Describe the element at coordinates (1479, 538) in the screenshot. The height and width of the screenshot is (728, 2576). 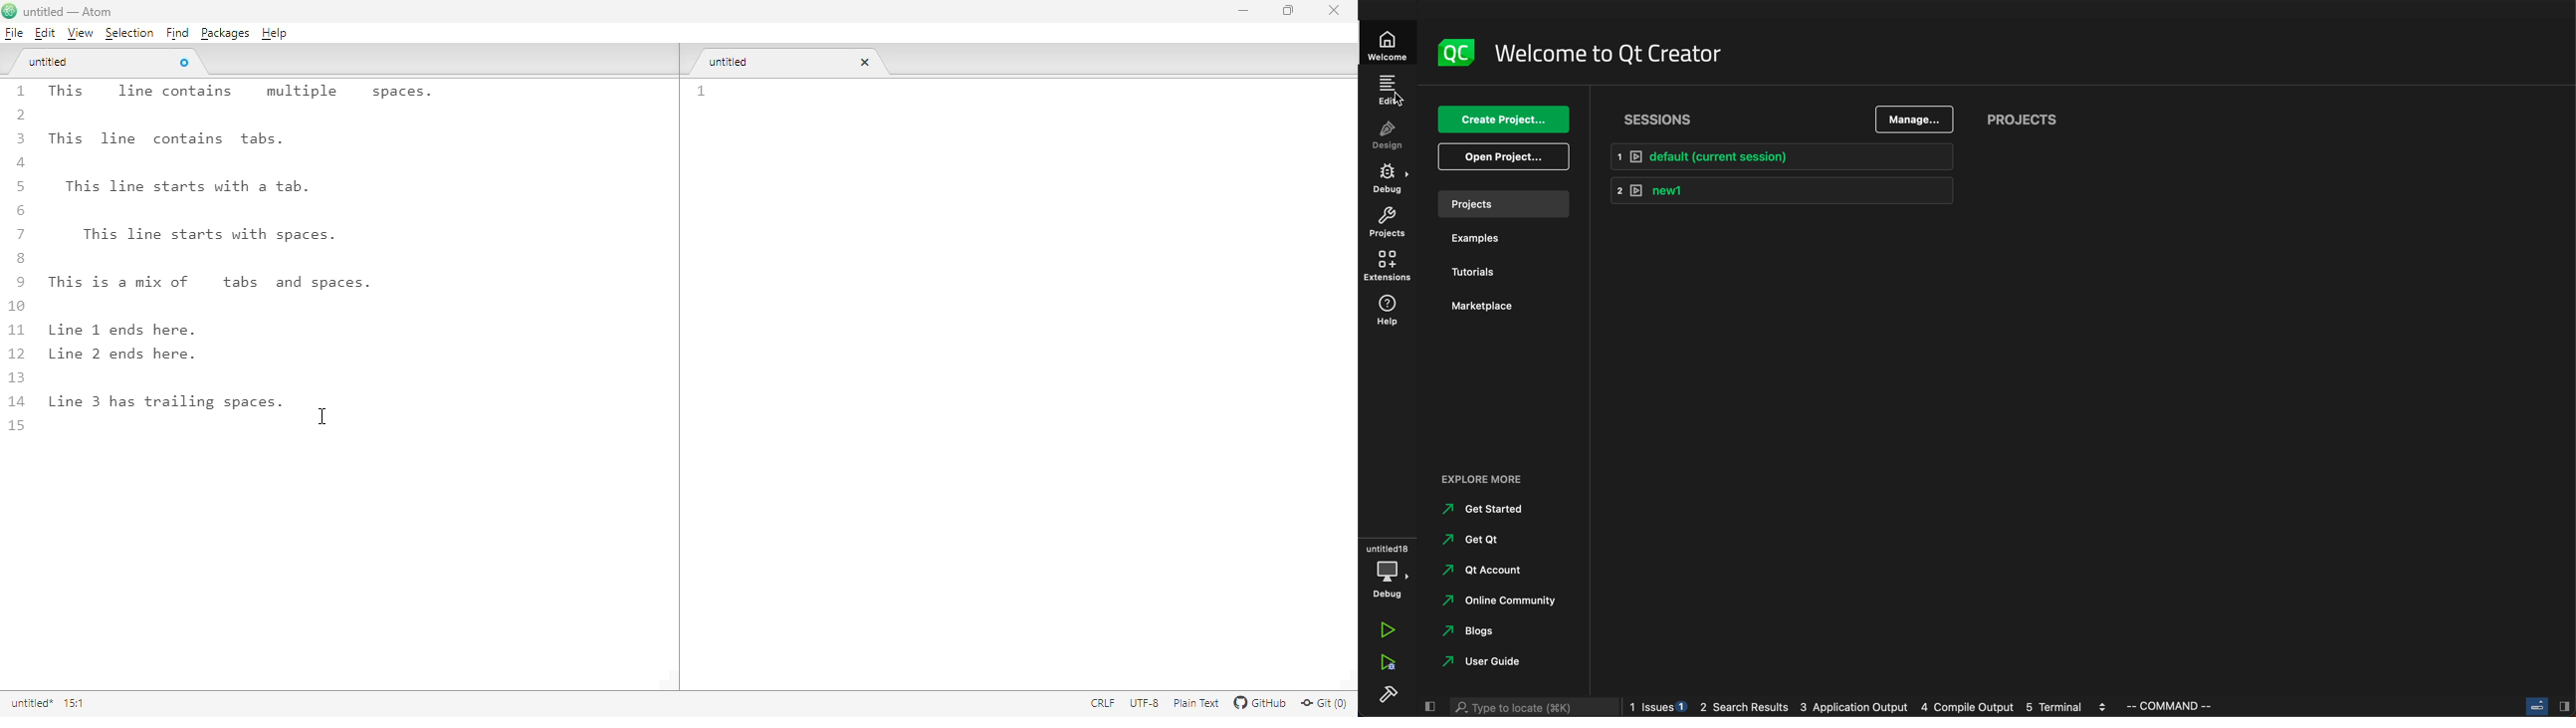
I see `get qt` at that location.